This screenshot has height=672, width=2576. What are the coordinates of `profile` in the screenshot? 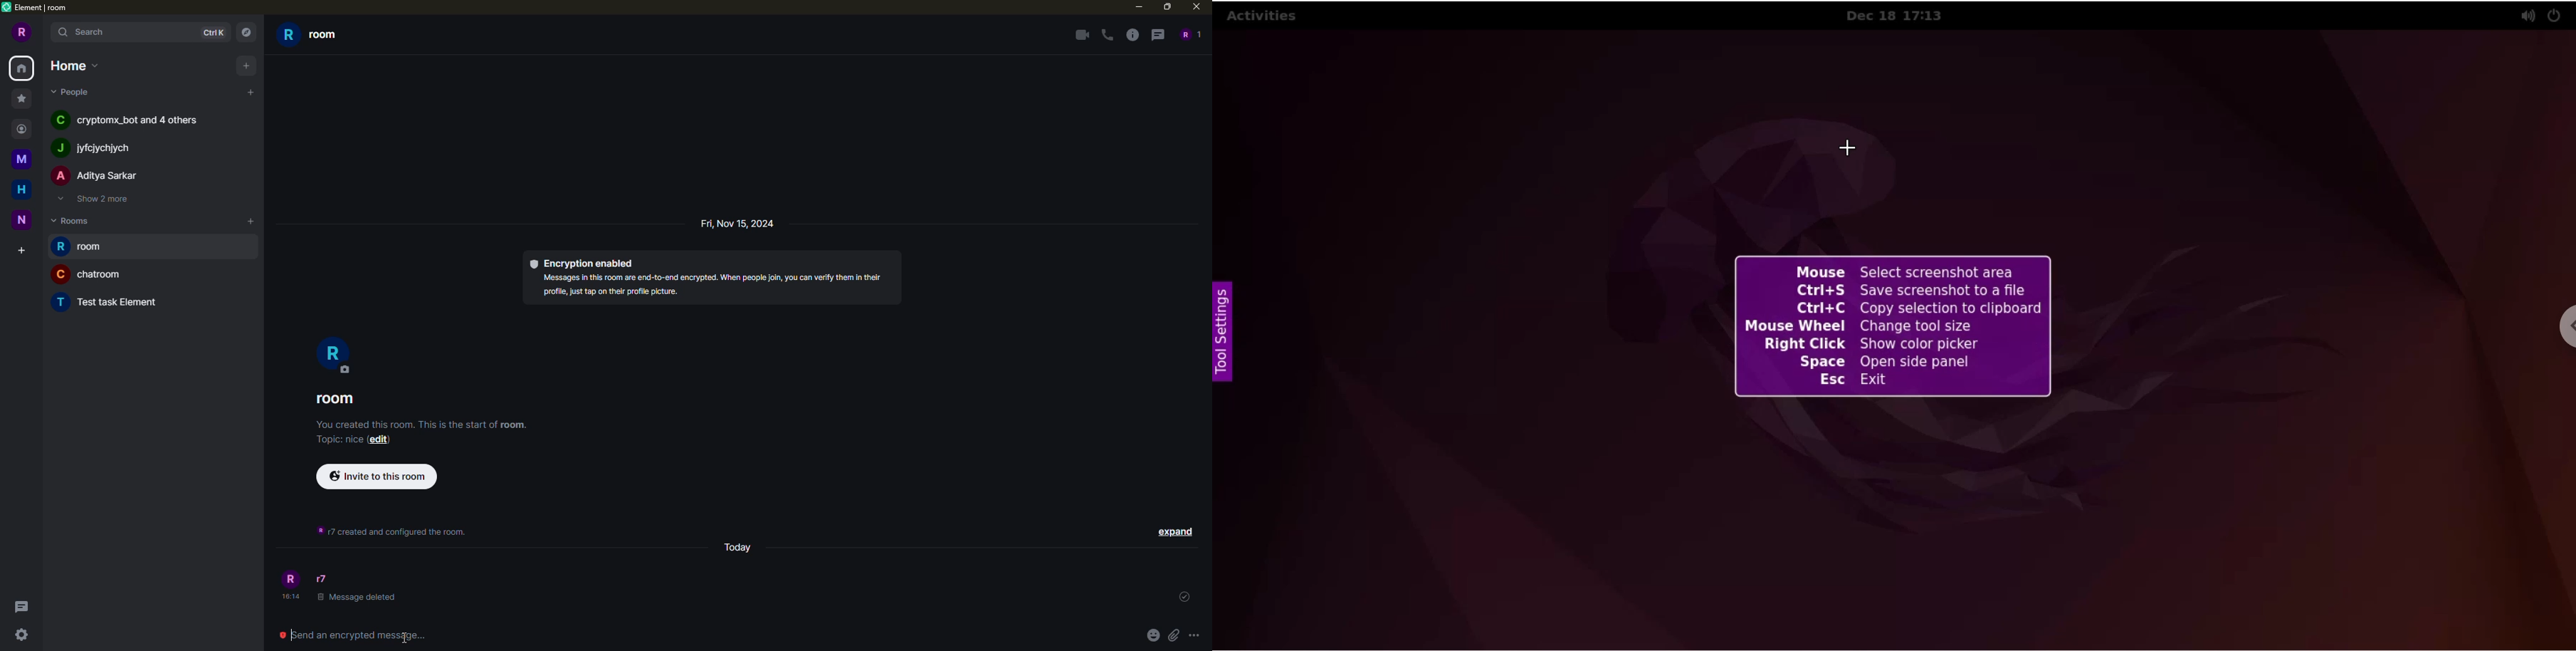 It's located at (291, 578).